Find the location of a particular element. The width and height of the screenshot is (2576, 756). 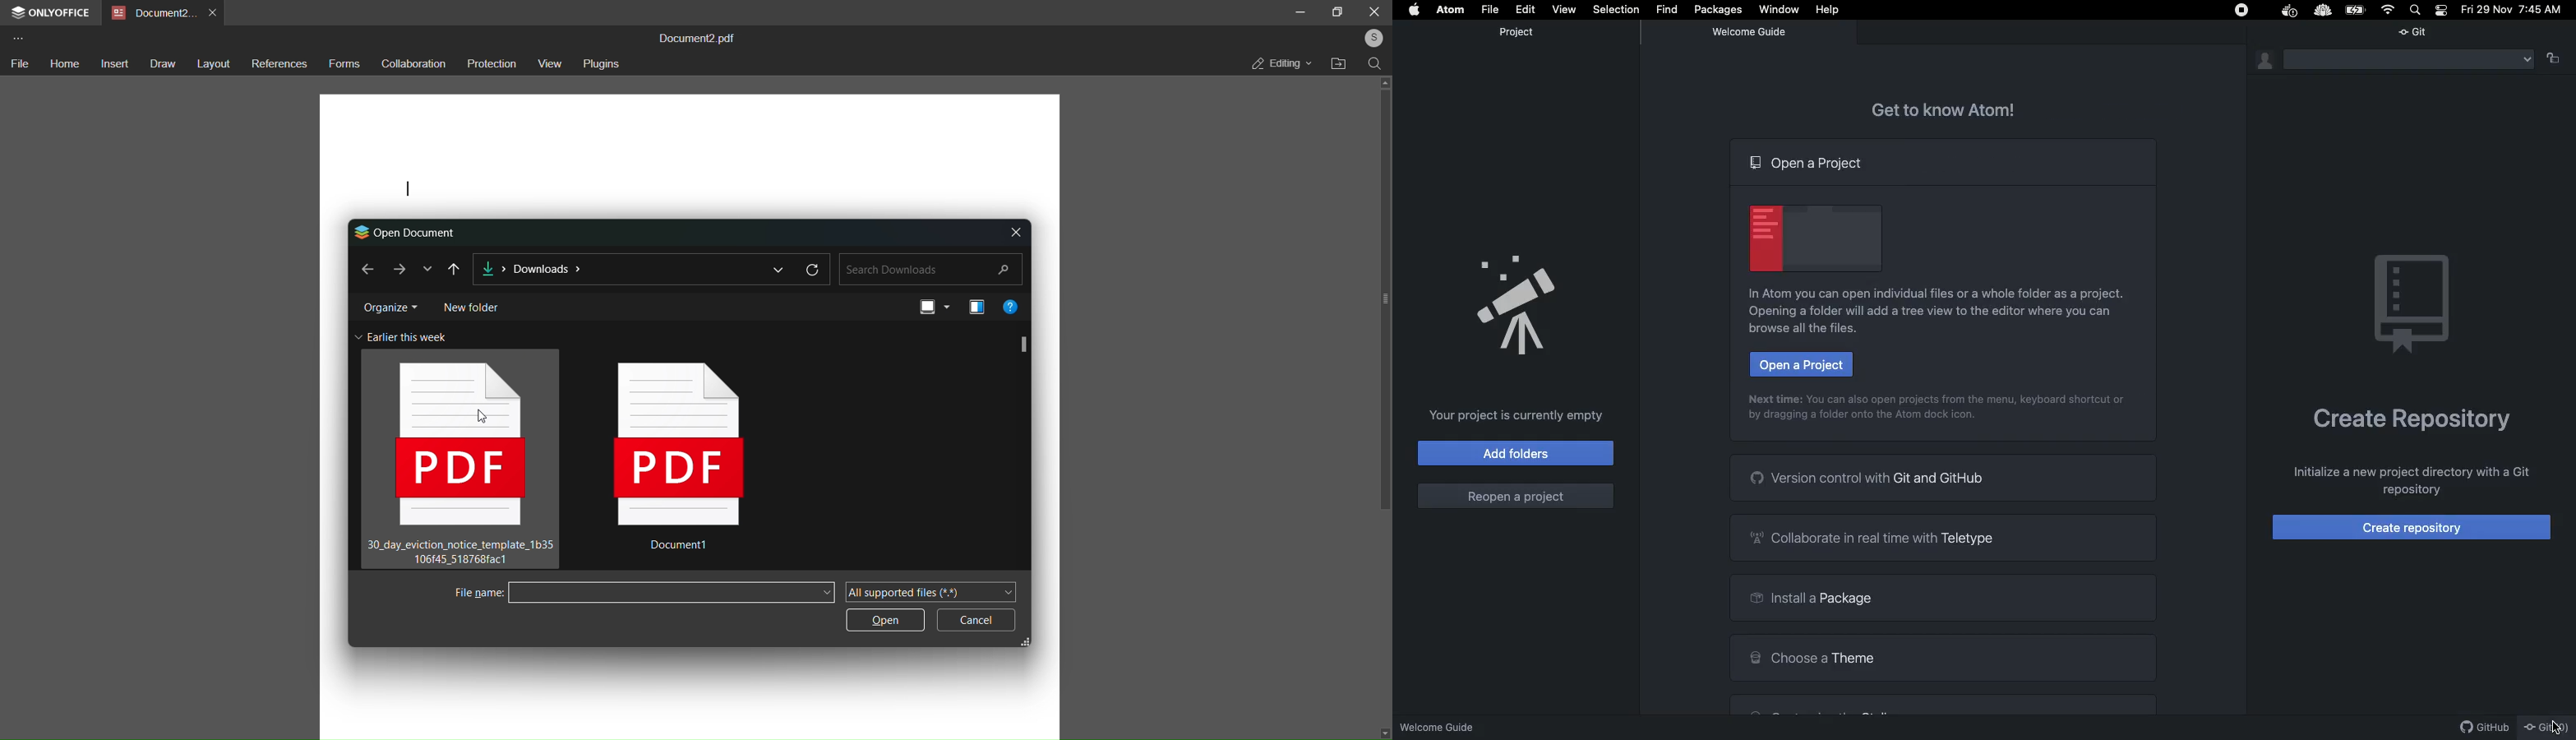

search is located at coordinates (930, 268).